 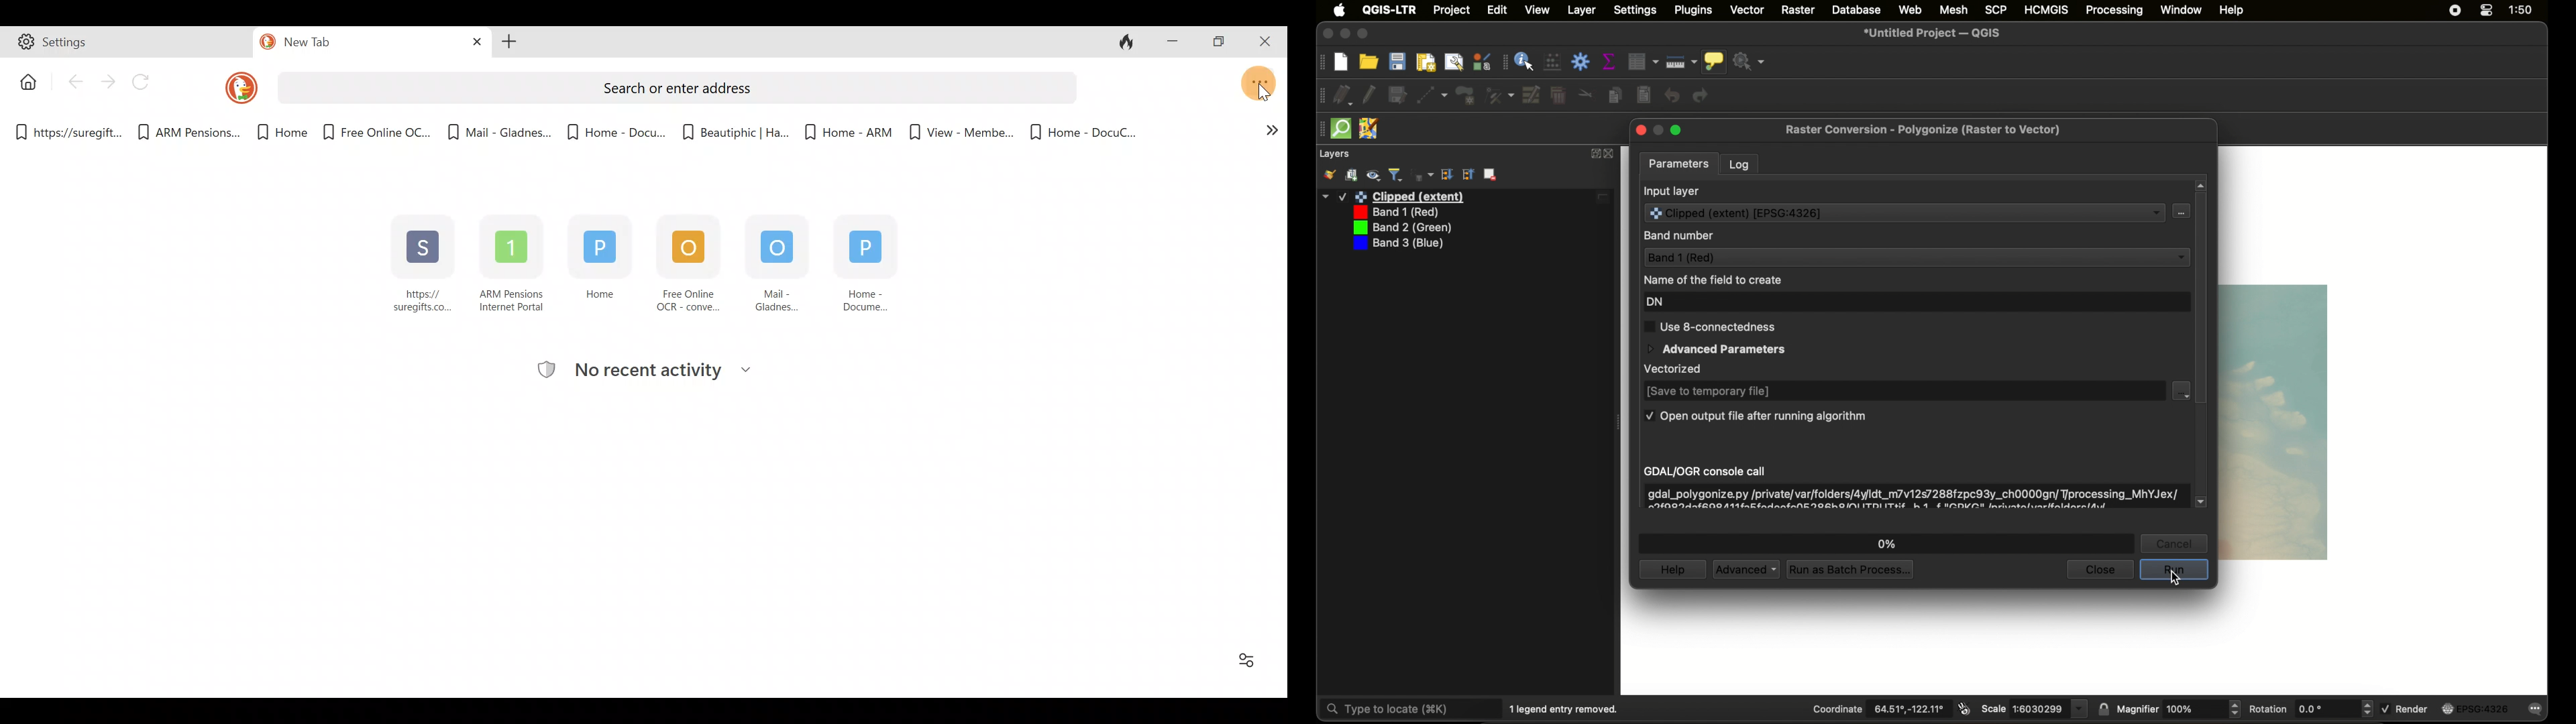 I want to click on %, so click(x=1888, y=544).